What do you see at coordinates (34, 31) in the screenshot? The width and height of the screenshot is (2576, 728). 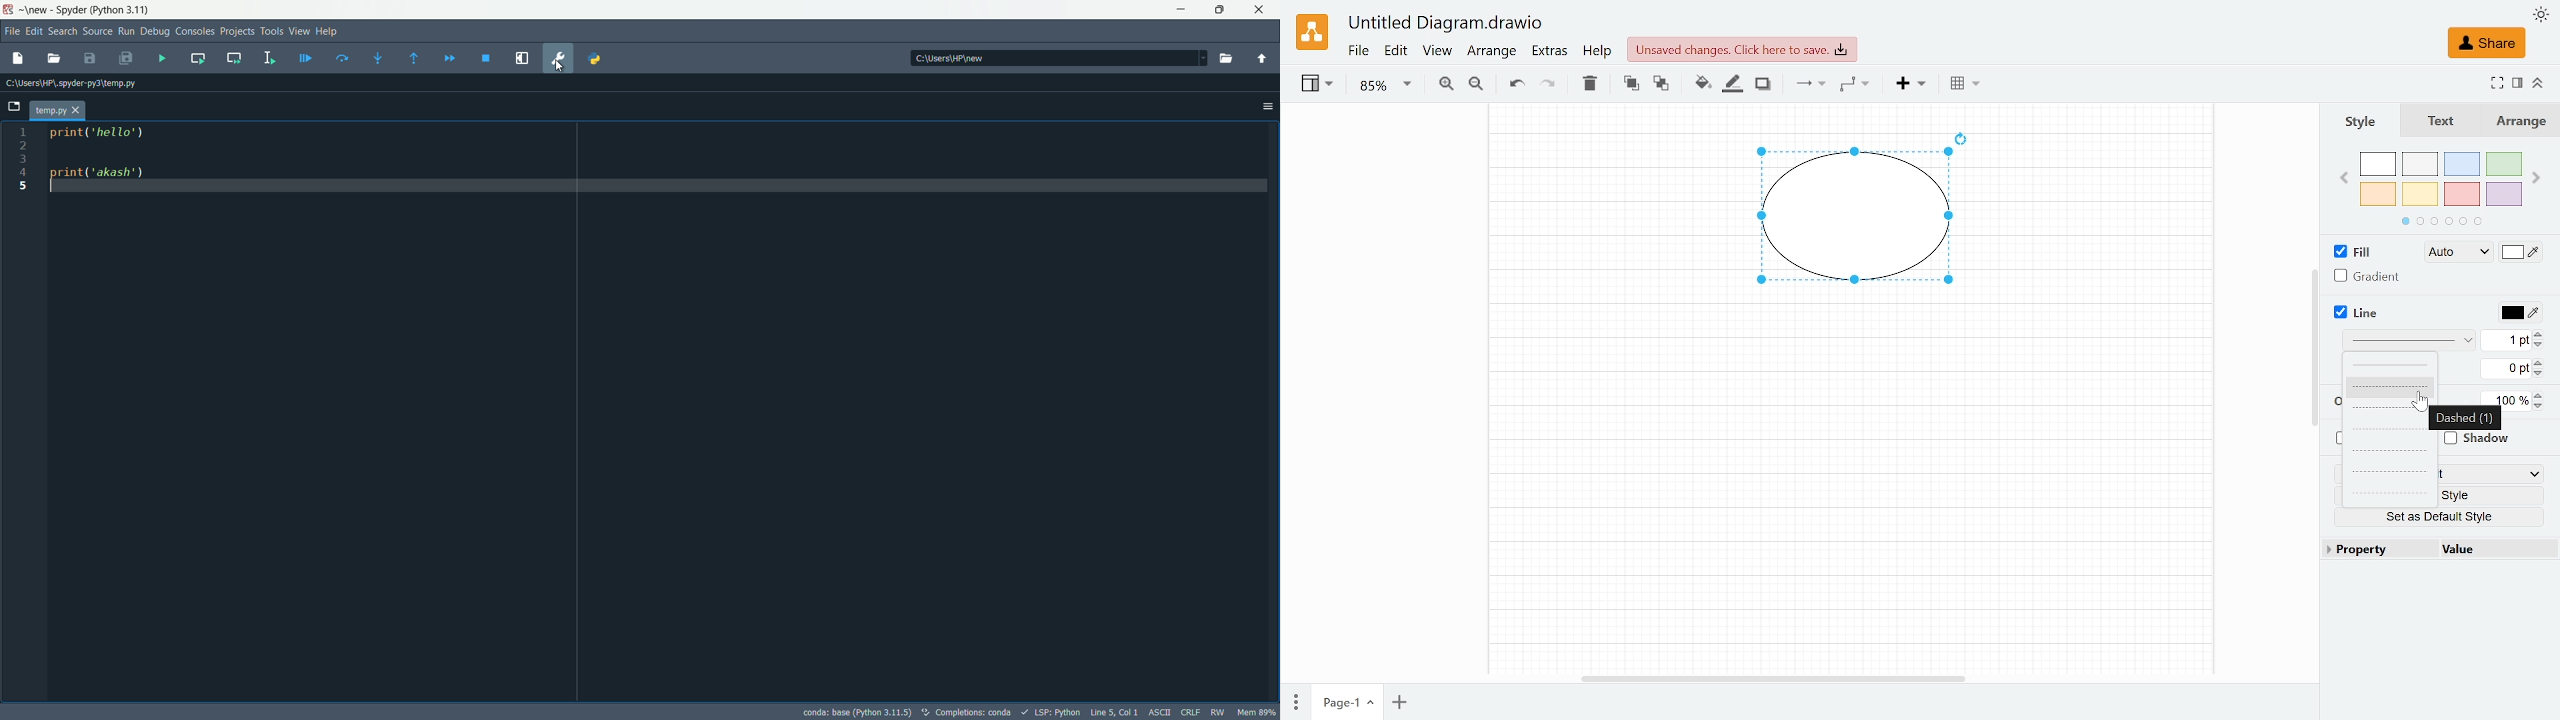 I see `edit menu` at bounding box center [34, 31].